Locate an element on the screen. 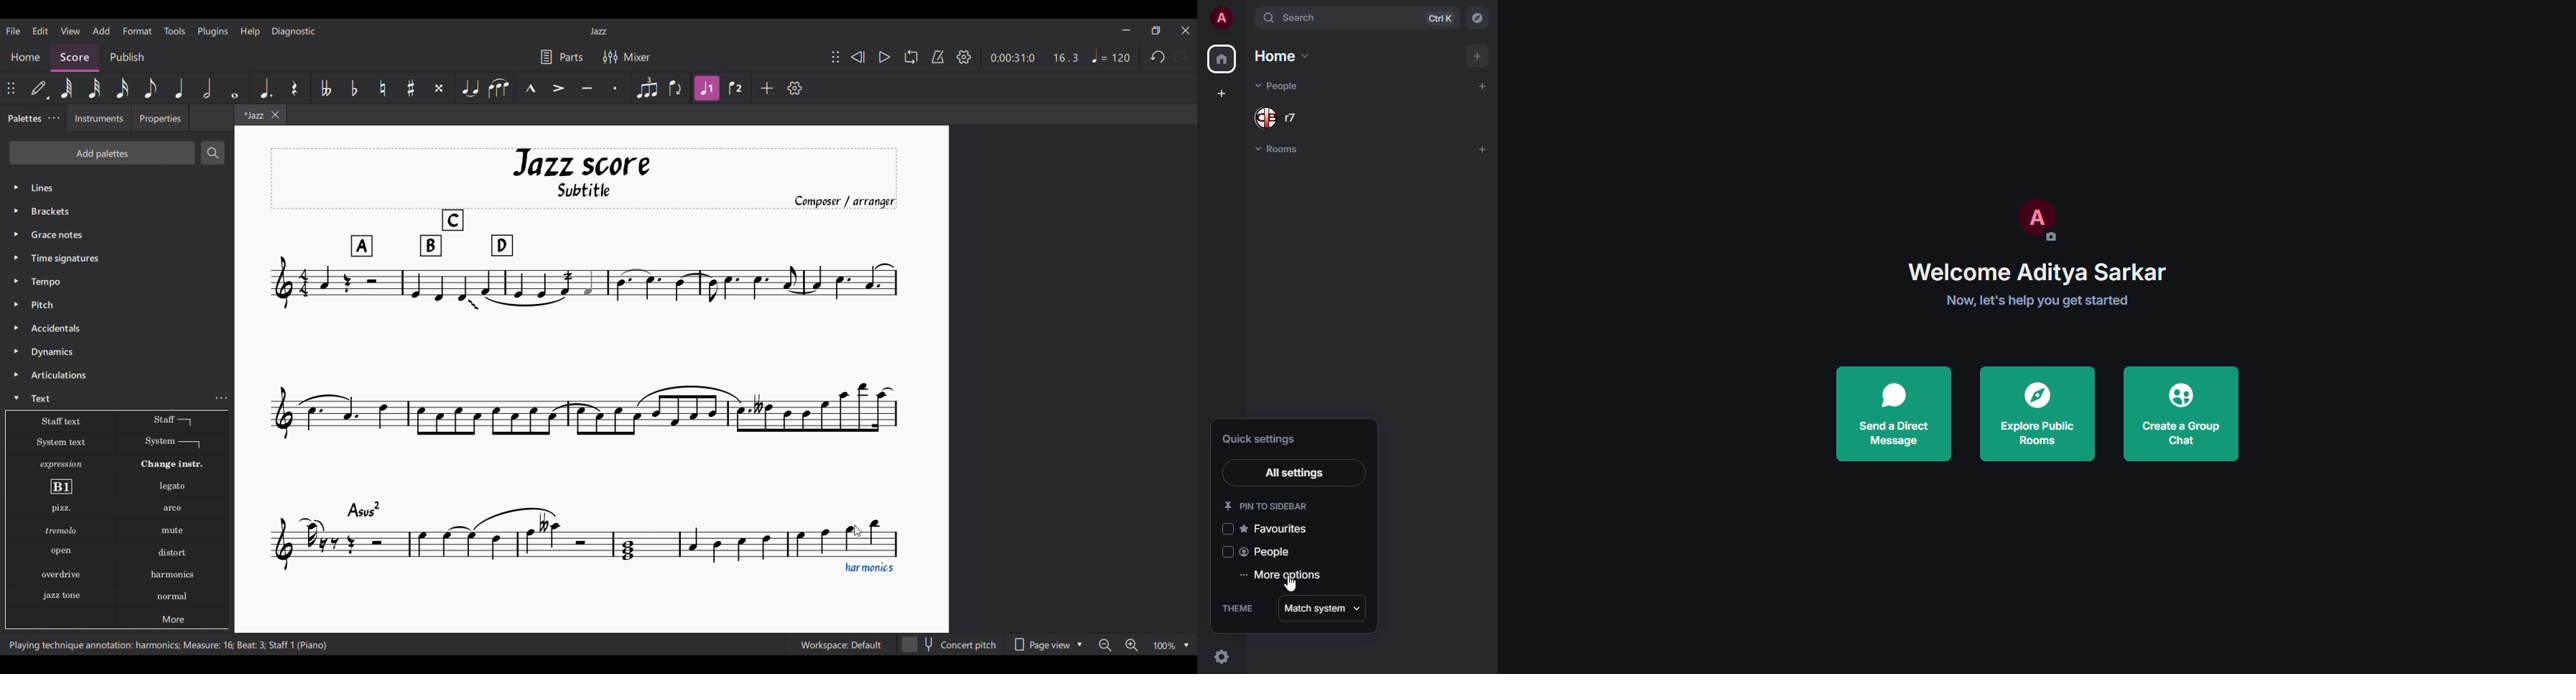 The image size is (2576, 700). Dynamics is located at coordinates (53, 353).